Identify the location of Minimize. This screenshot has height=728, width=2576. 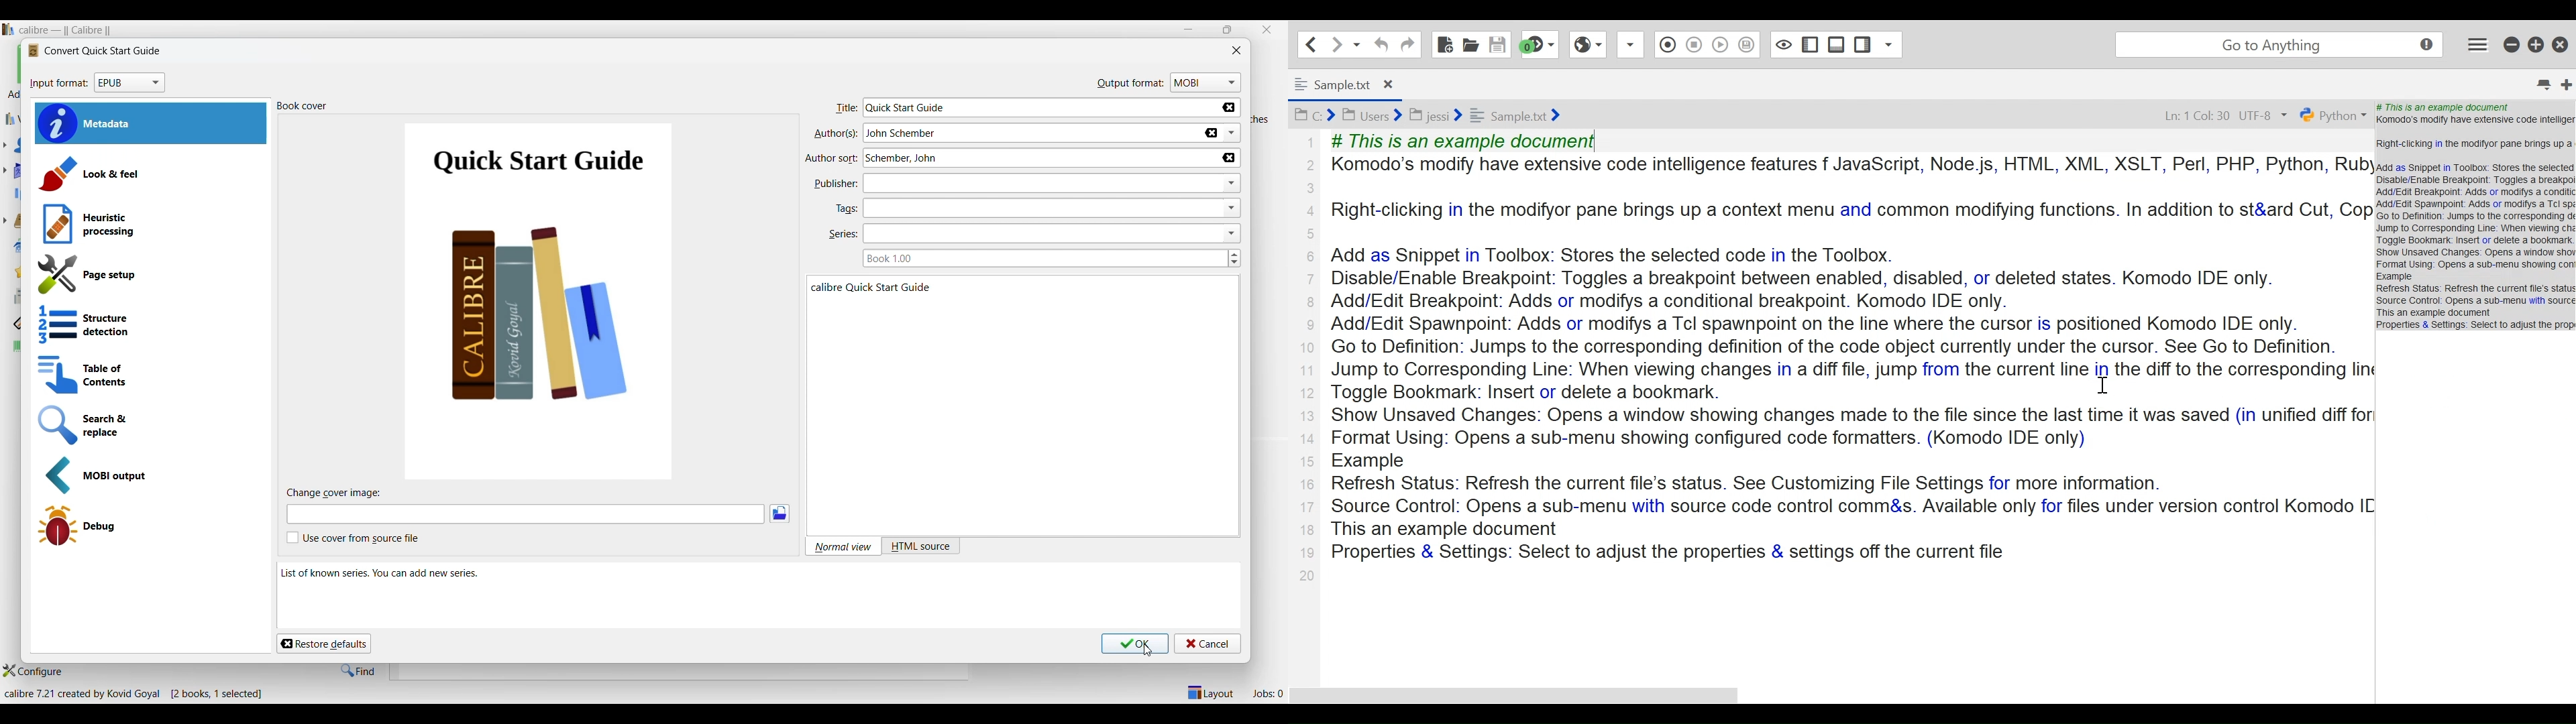
(1188, 29).